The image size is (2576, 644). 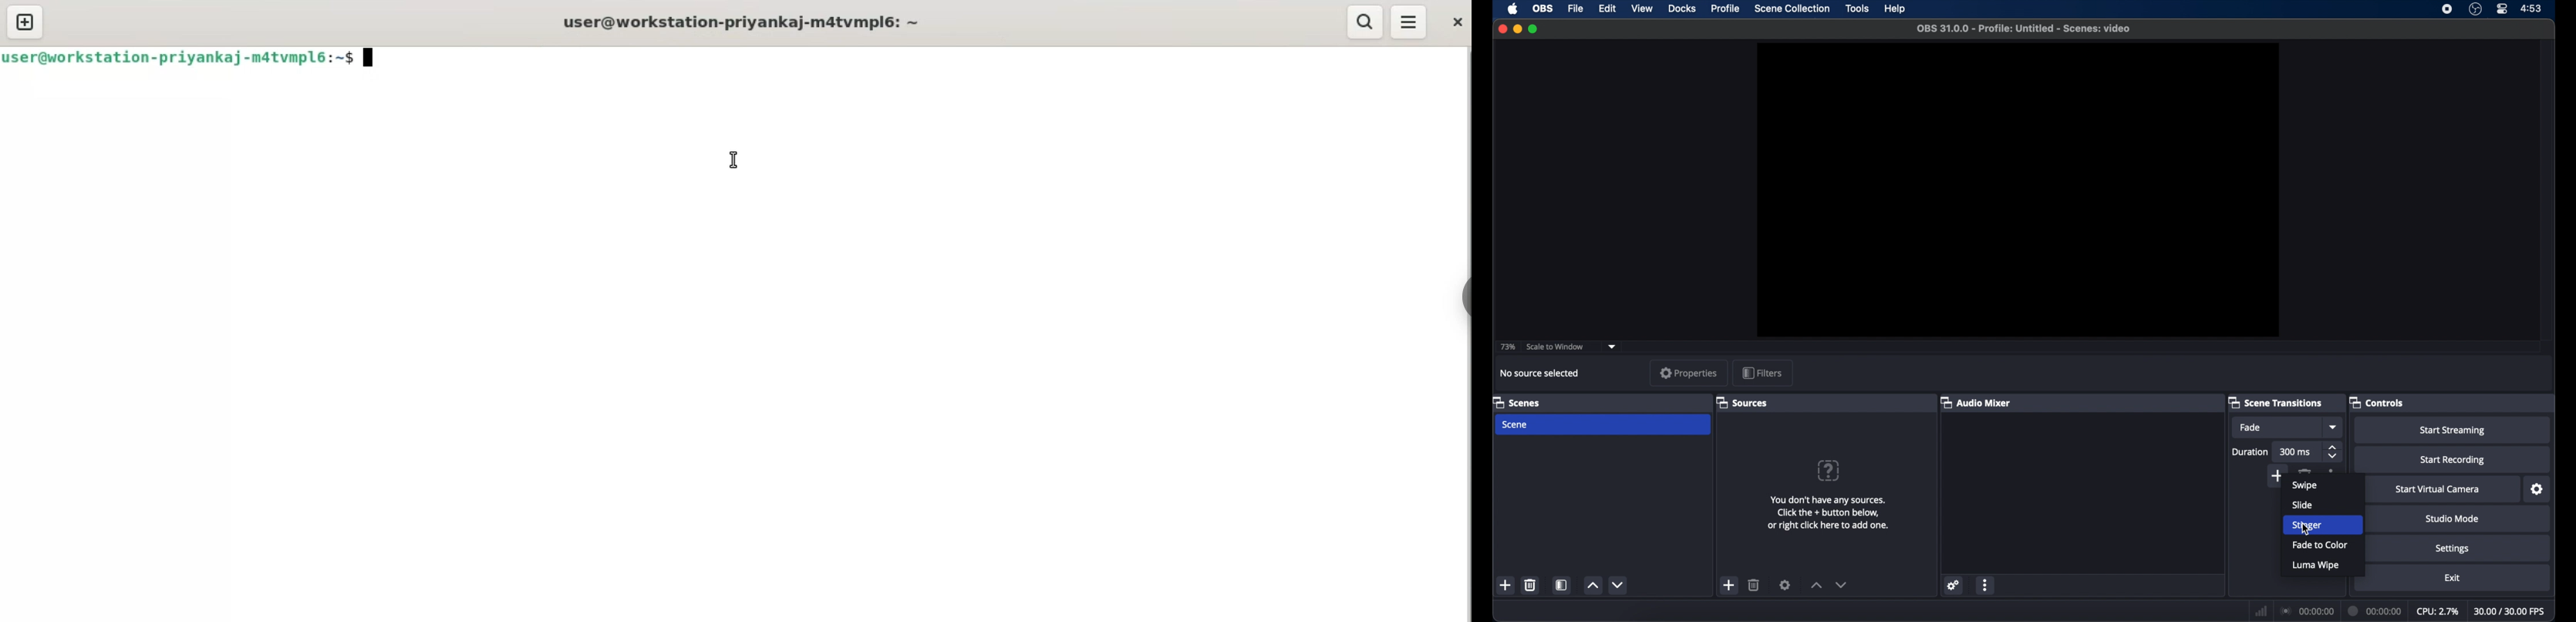 What do you see at coordinates (2306, 610) in the screenshot?
I see `connection` at bounding box center [2306, 610].